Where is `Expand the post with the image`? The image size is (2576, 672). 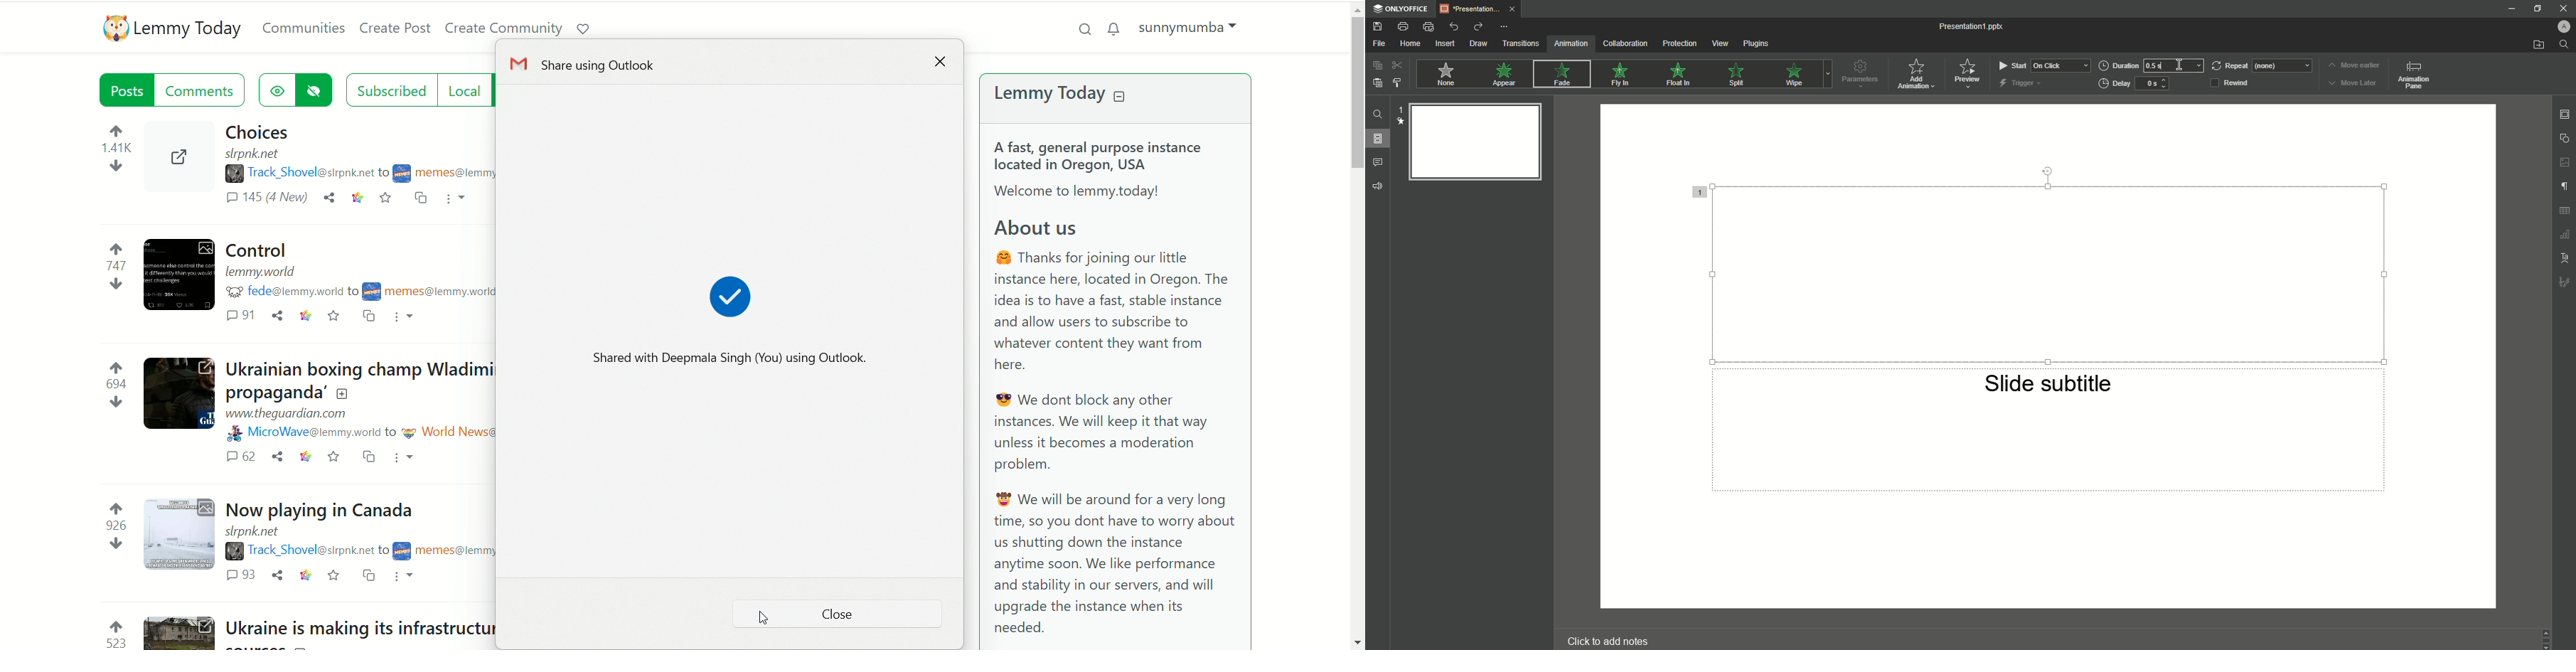
Expand the post with the image is located at coordinates (181, 536).